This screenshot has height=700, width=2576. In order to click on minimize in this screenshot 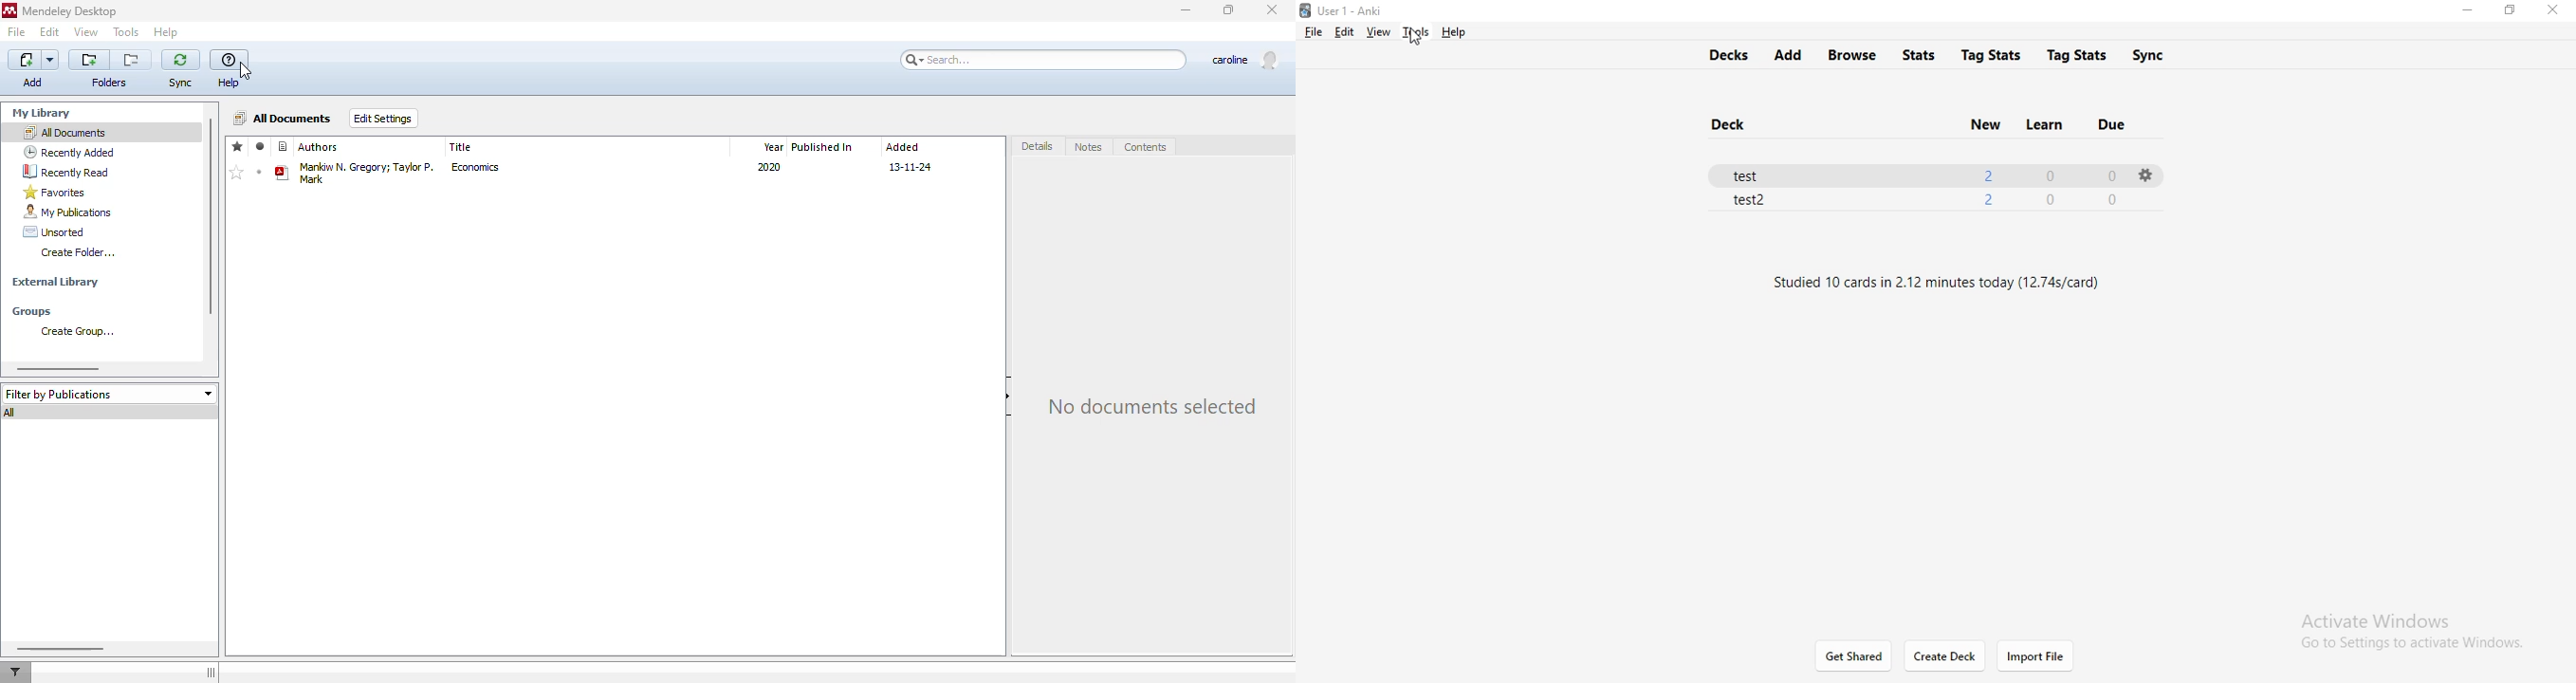, I will do `click(1185, 10)`.